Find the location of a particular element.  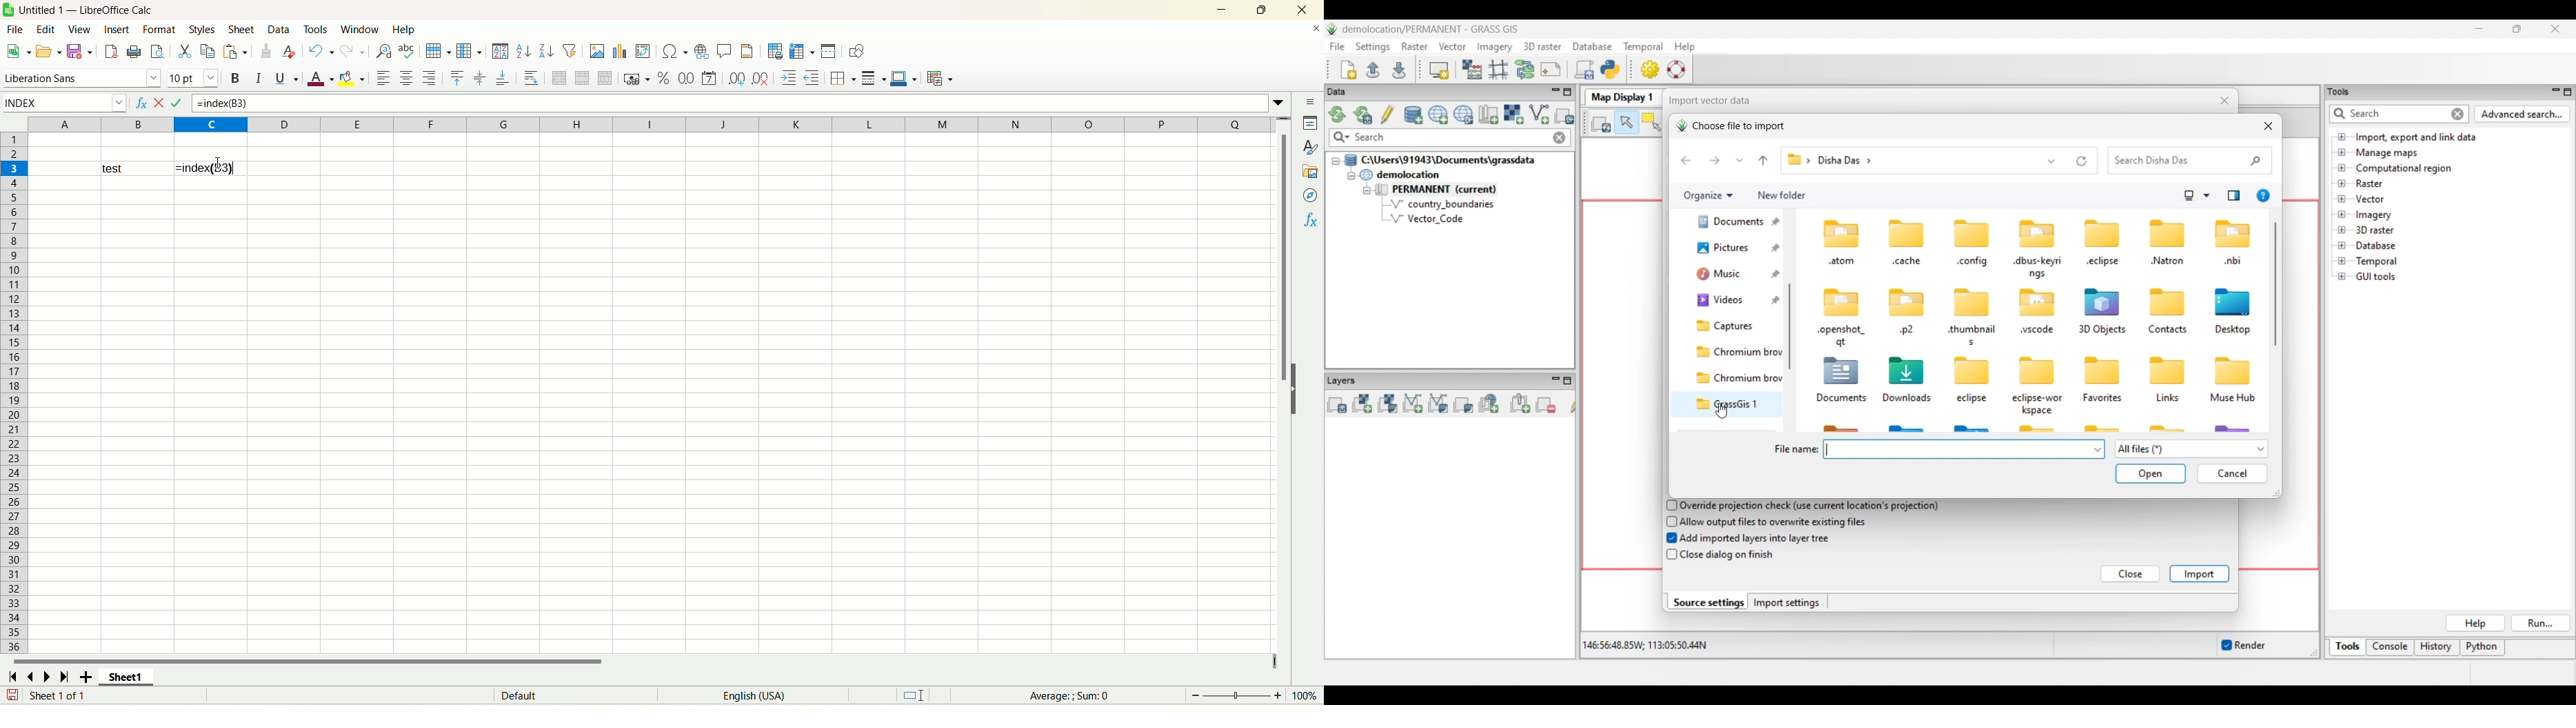

sheet is located at coordinates (242, 29).